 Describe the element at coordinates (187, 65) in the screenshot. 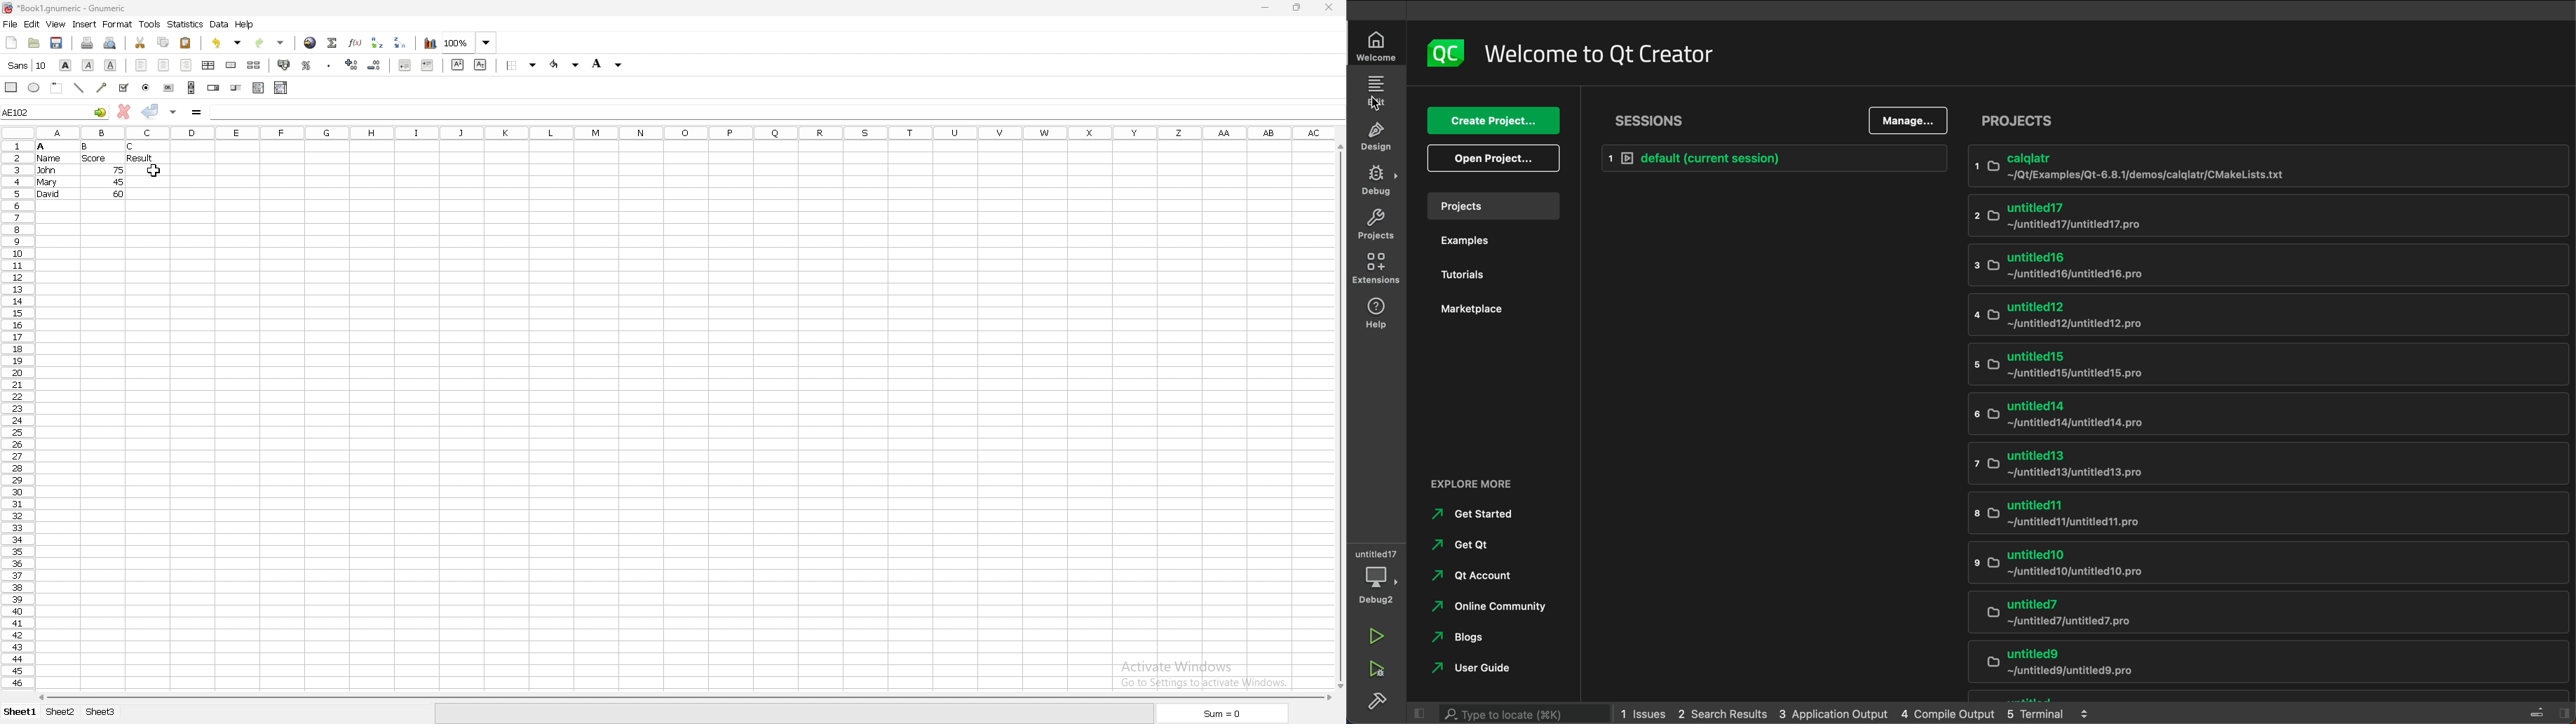

I see `align right` at that location.